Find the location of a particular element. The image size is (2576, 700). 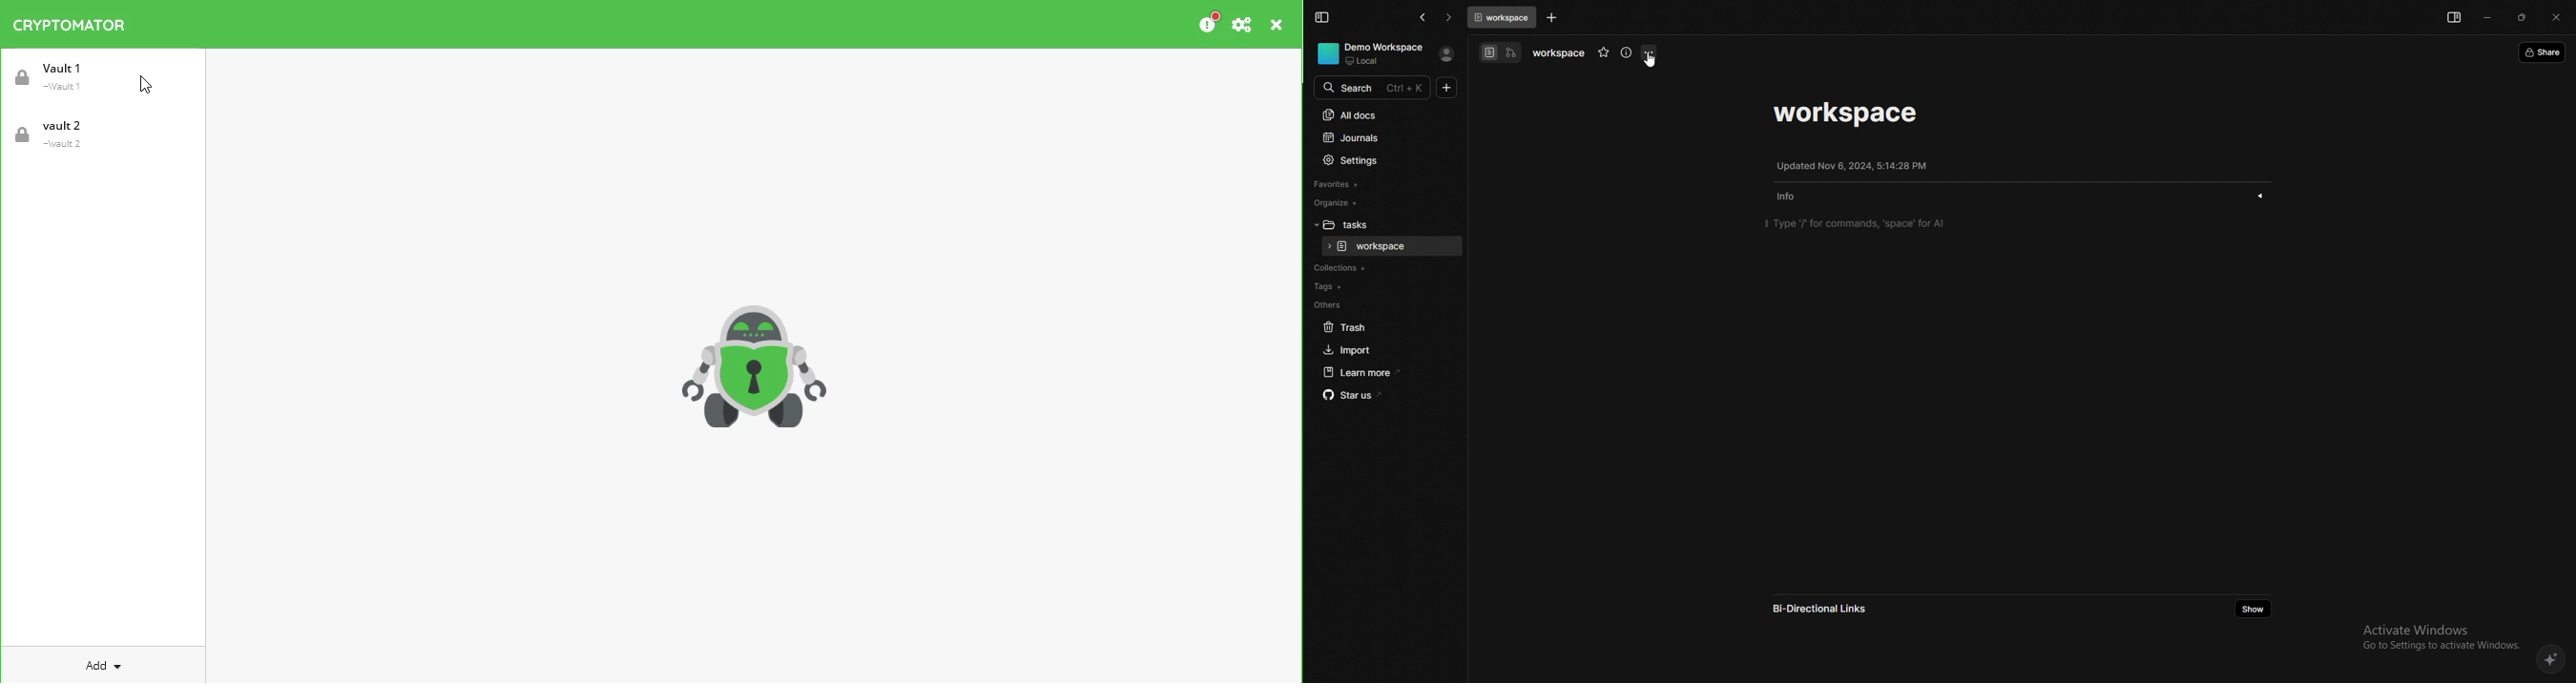

cursor is located at coordinates (1648, 62).